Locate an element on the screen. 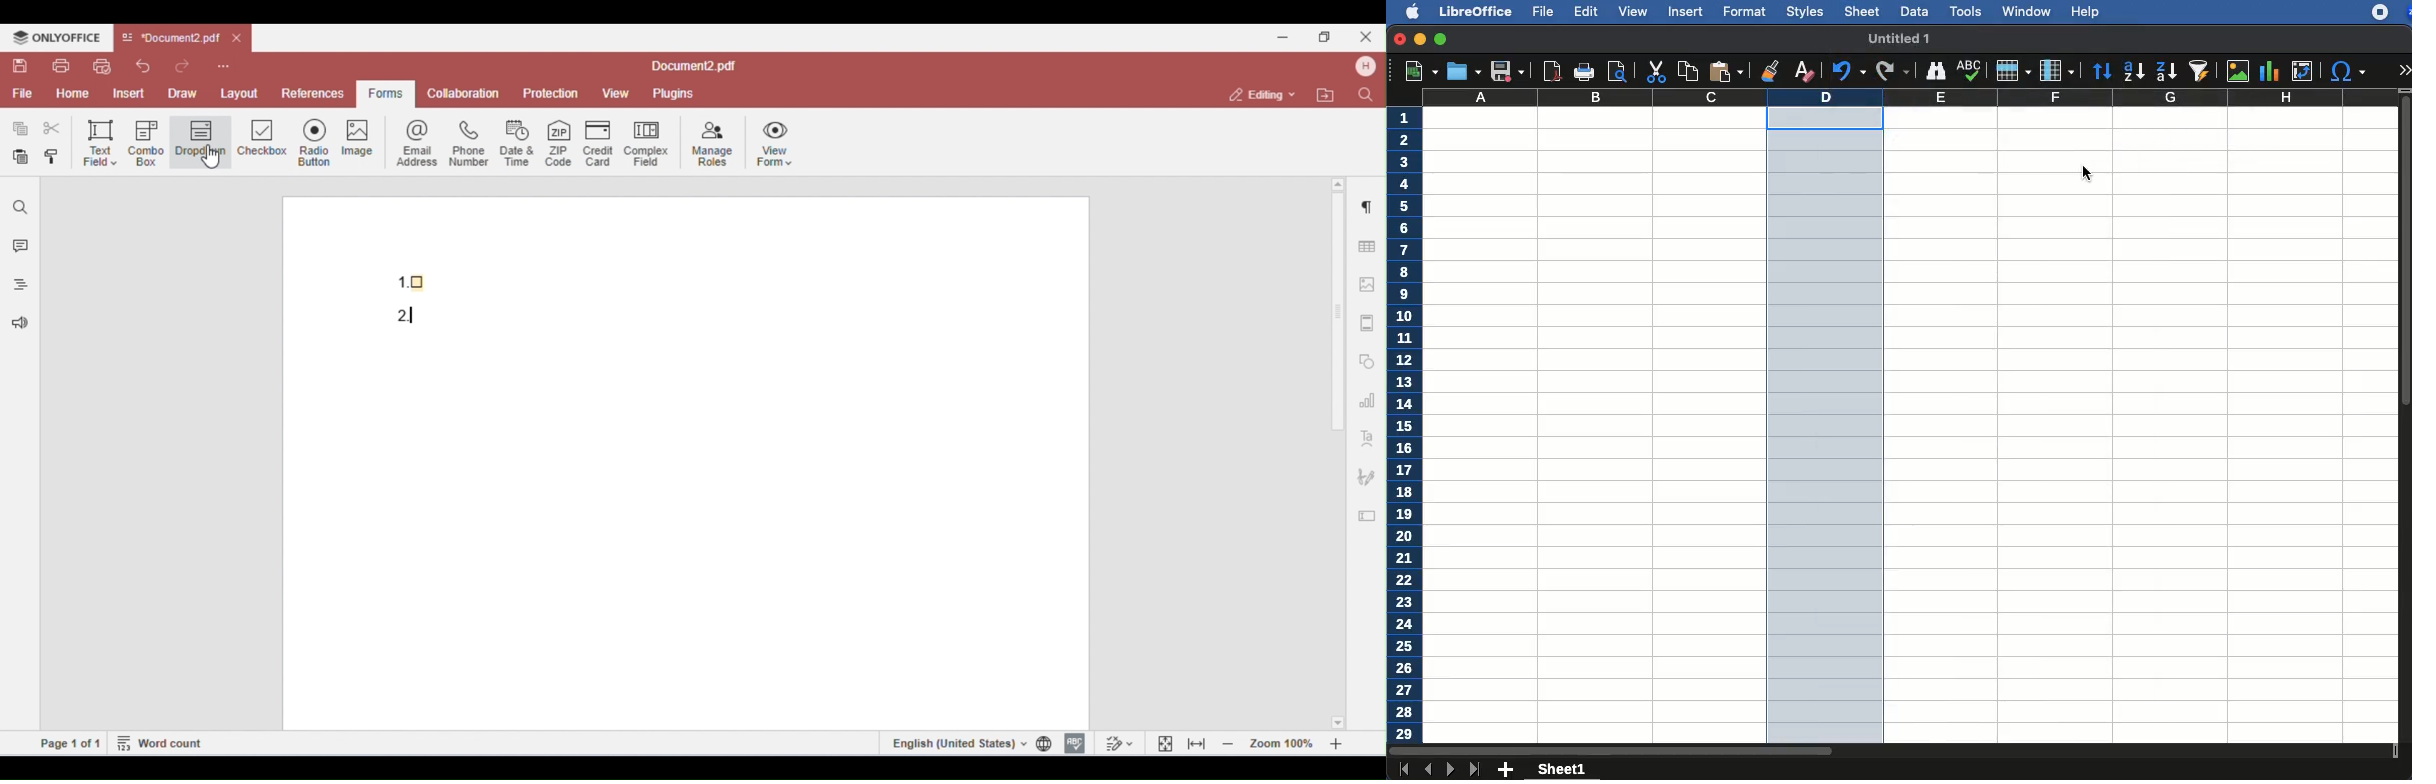 The image size is (2436, 784). libreoffice is located at coordinates (1473, 10).